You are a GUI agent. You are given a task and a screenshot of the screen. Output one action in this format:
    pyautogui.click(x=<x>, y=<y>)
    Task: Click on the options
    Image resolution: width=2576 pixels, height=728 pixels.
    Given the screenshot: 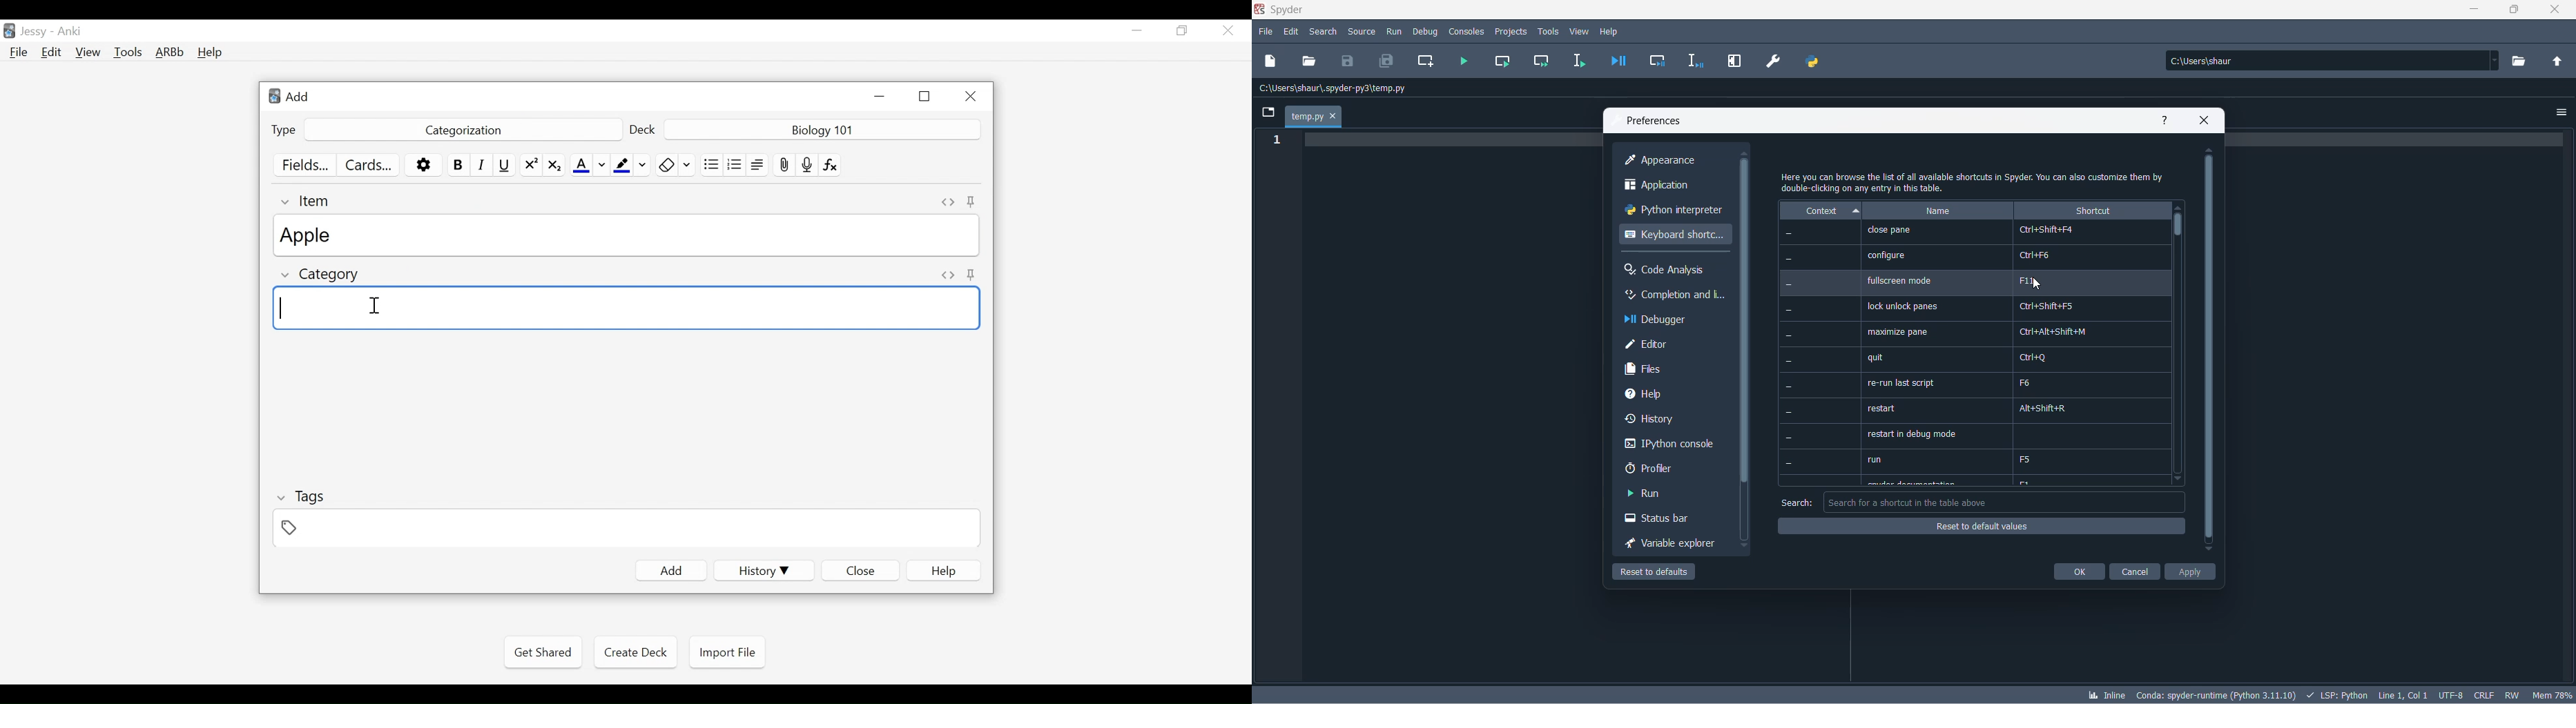 What is the action you would take?
    pyautogui.click(x=2562, y=109)
    